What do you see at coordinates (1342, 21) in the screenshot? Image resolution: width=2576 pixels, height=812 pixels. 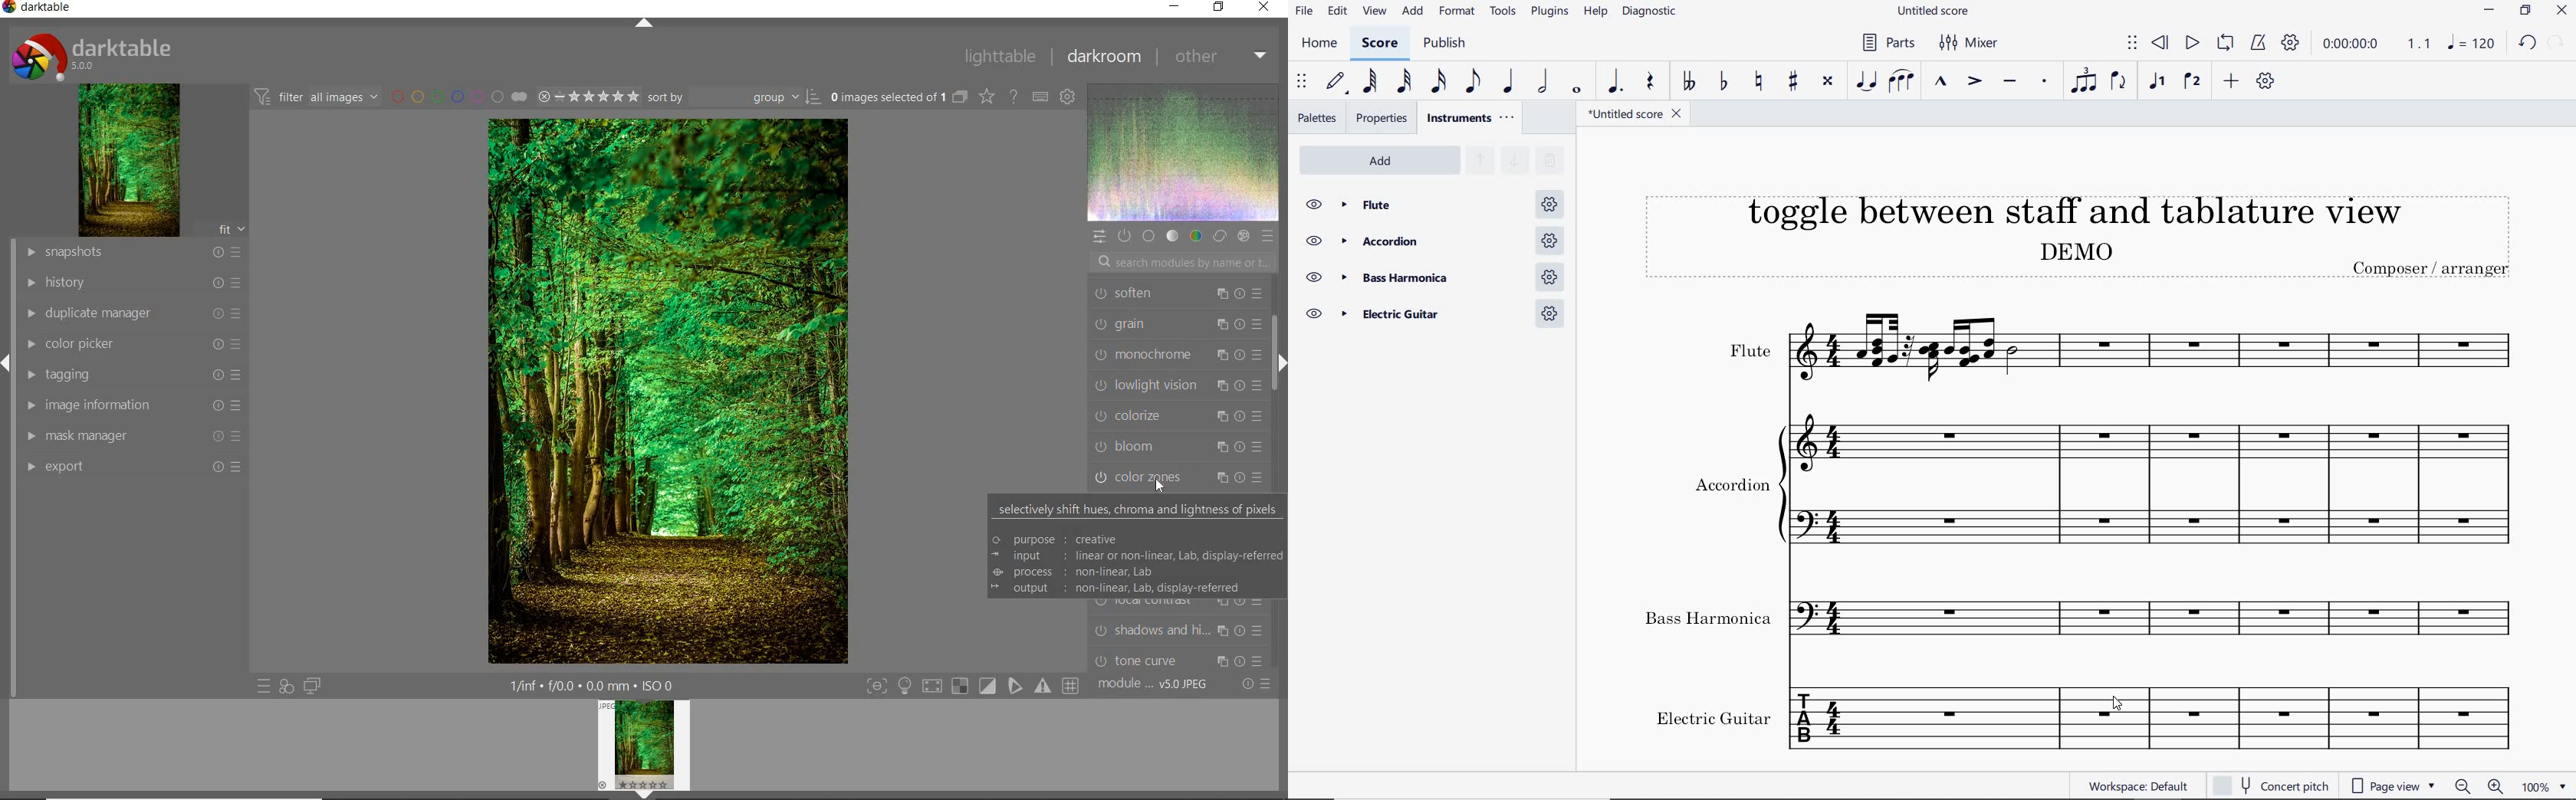 I see `cursor` at bounding box center [1342, 21].